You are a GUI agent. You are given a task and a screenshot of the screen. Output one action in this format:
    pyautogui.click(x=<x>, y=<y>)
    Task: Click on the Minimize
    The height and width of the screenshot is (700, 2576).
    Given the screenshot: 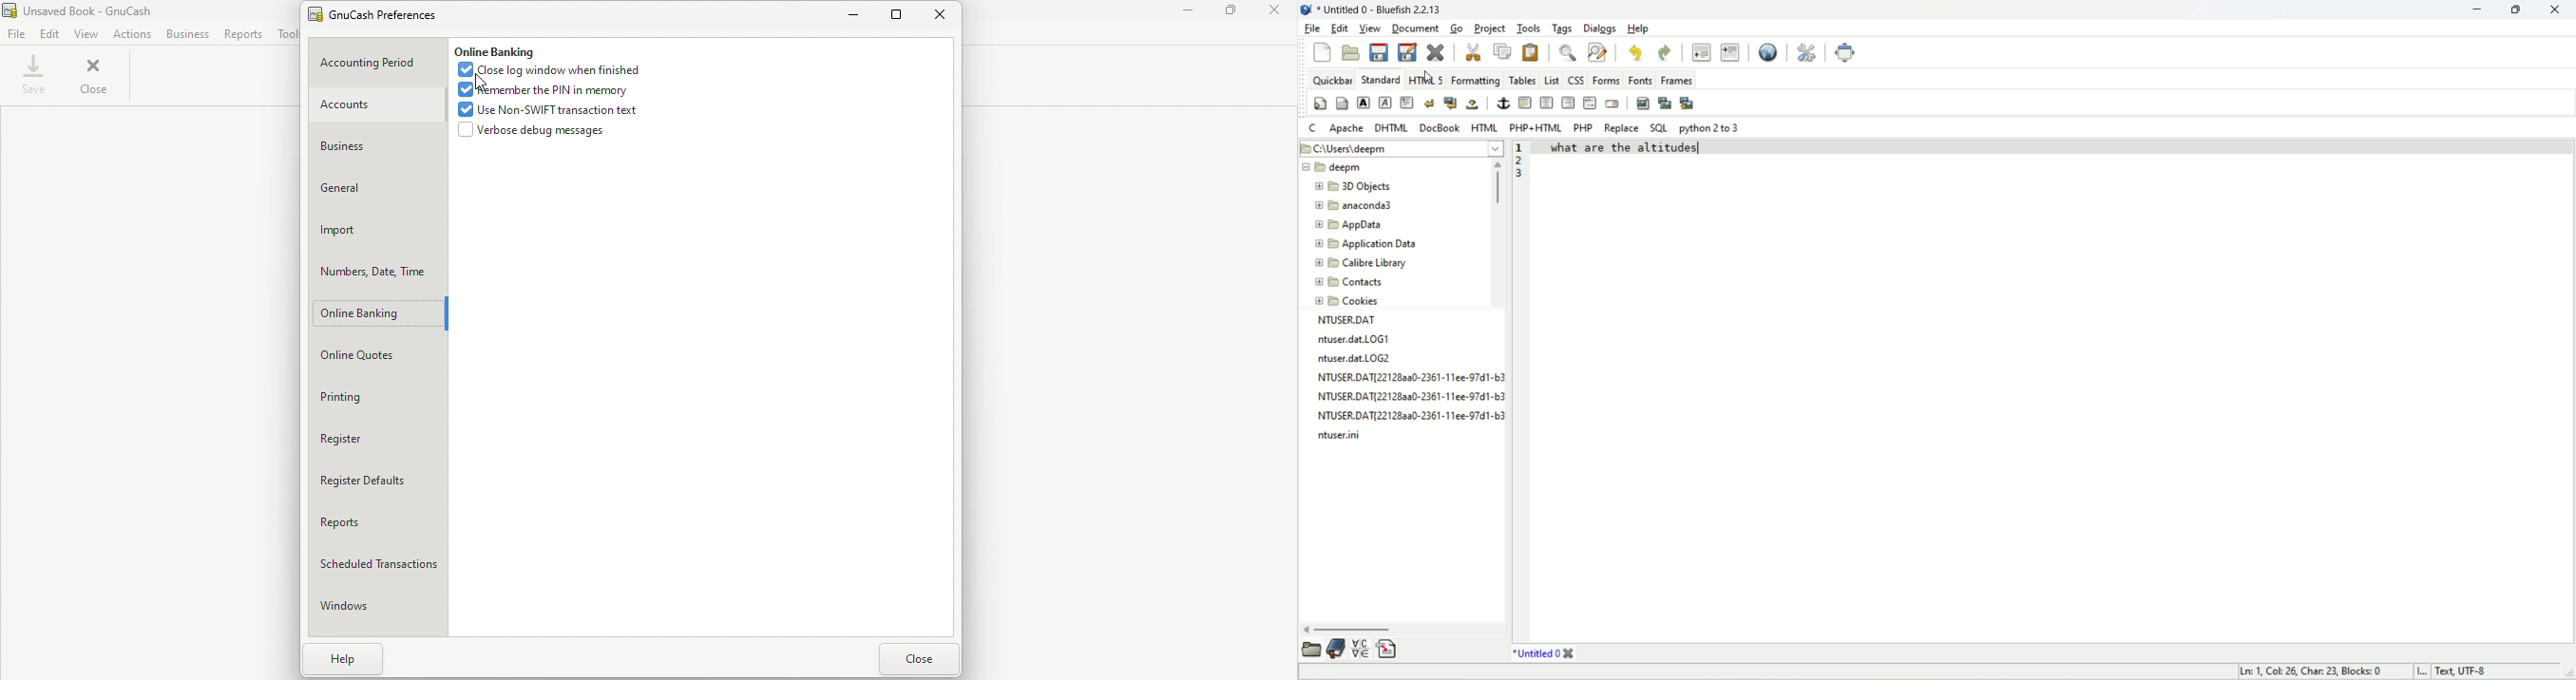 What is the action you would take?
    pyautogui.click(x=1190, y=12)
    